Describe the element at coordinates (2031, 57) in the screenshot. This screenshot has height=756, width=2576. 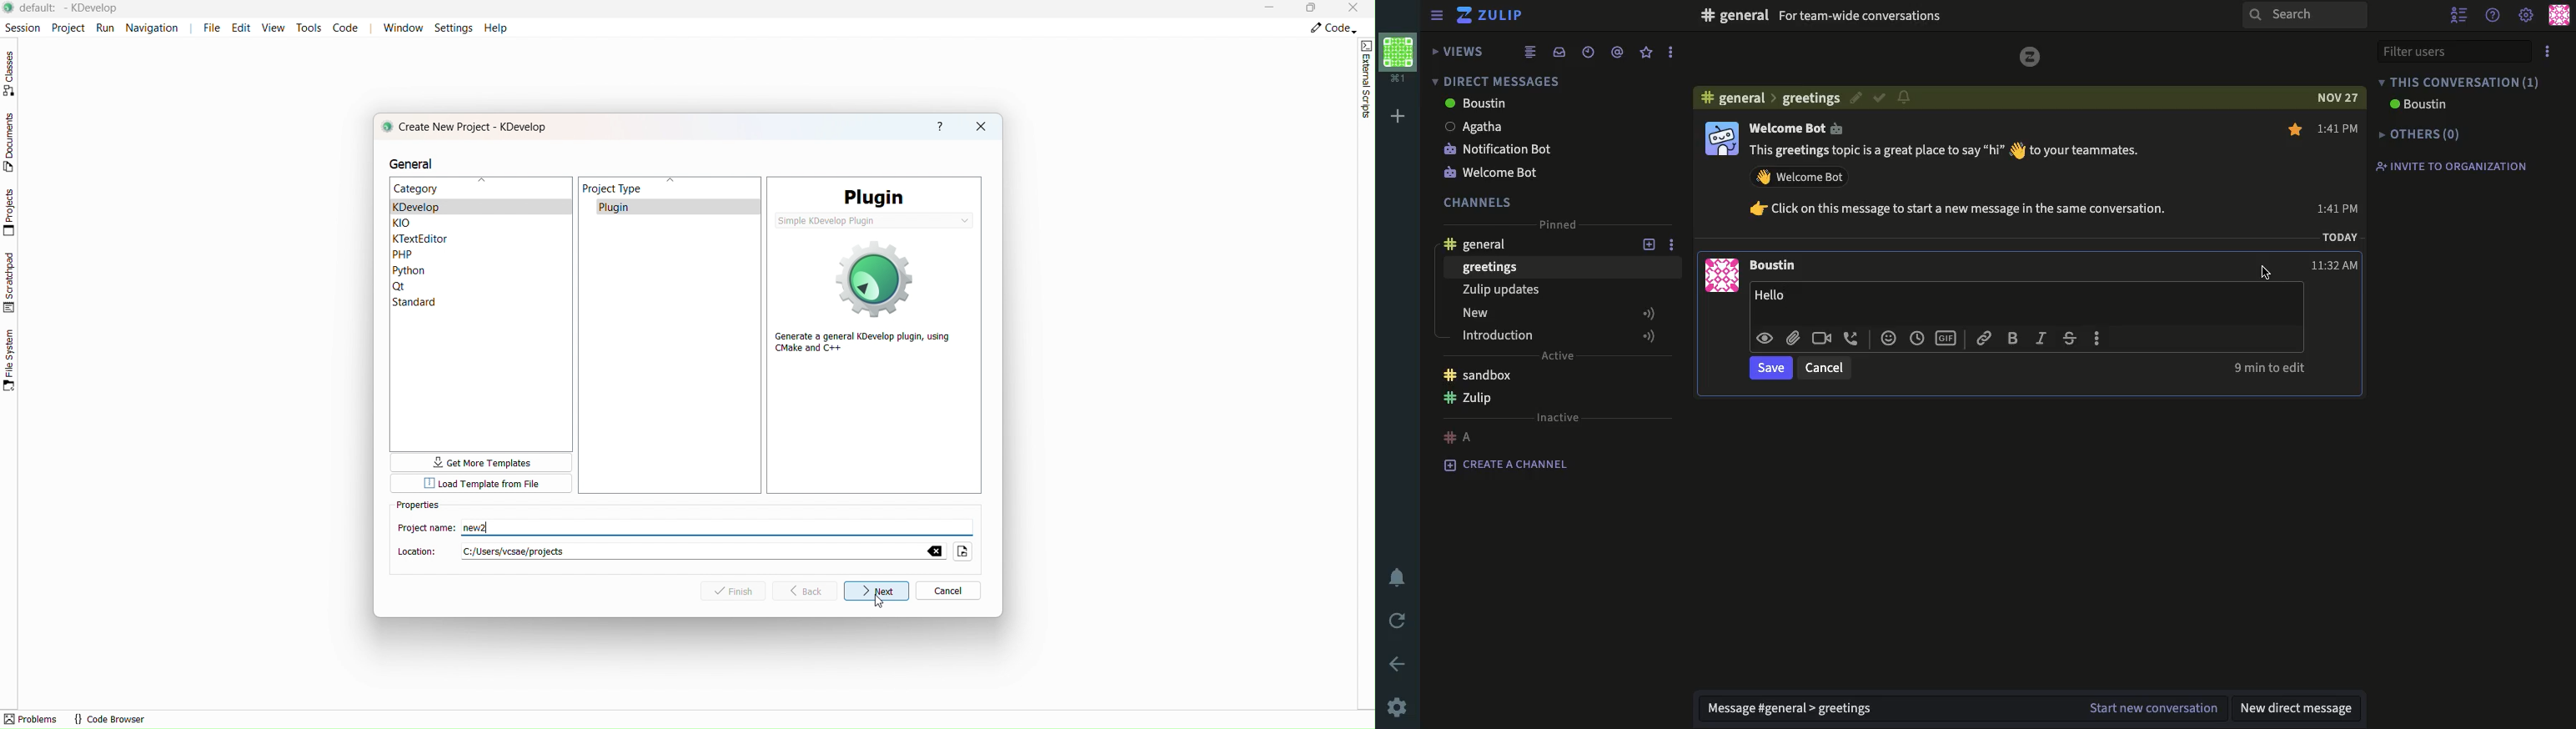
I see `Zulip` at that location.